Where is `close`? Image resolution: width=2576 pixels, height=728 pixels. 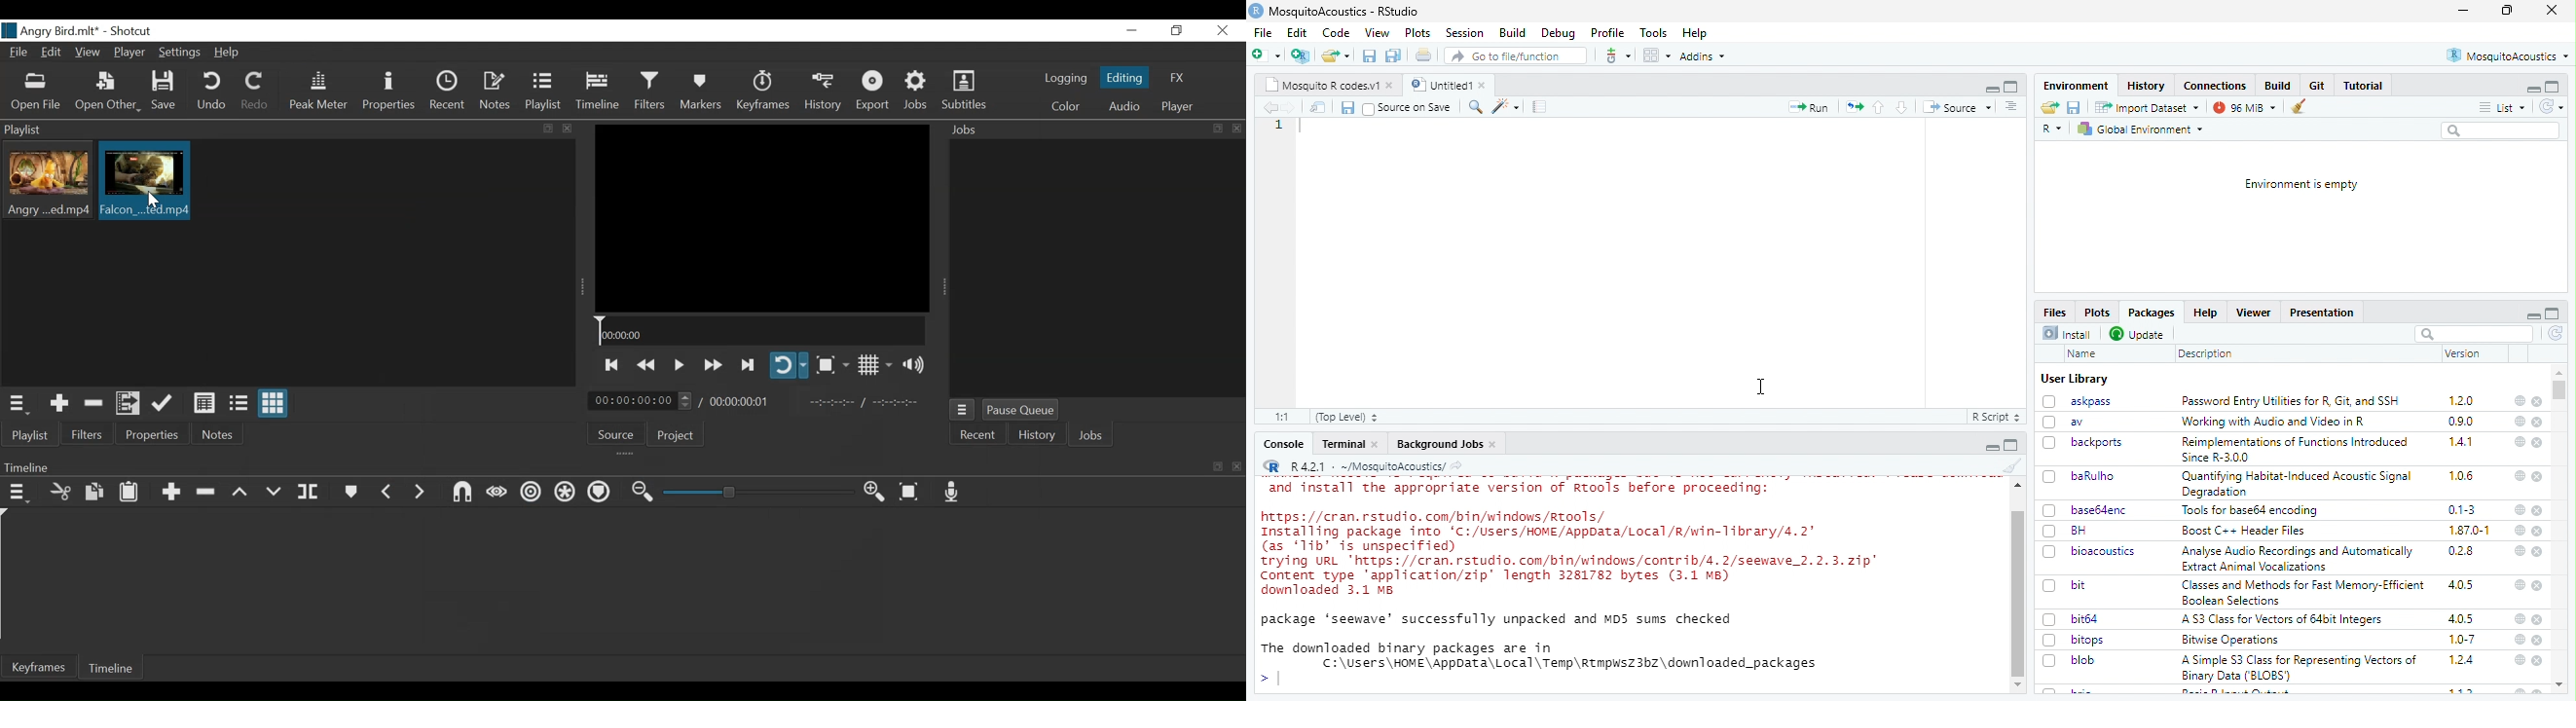
close is located at coordinates (1237, 129).